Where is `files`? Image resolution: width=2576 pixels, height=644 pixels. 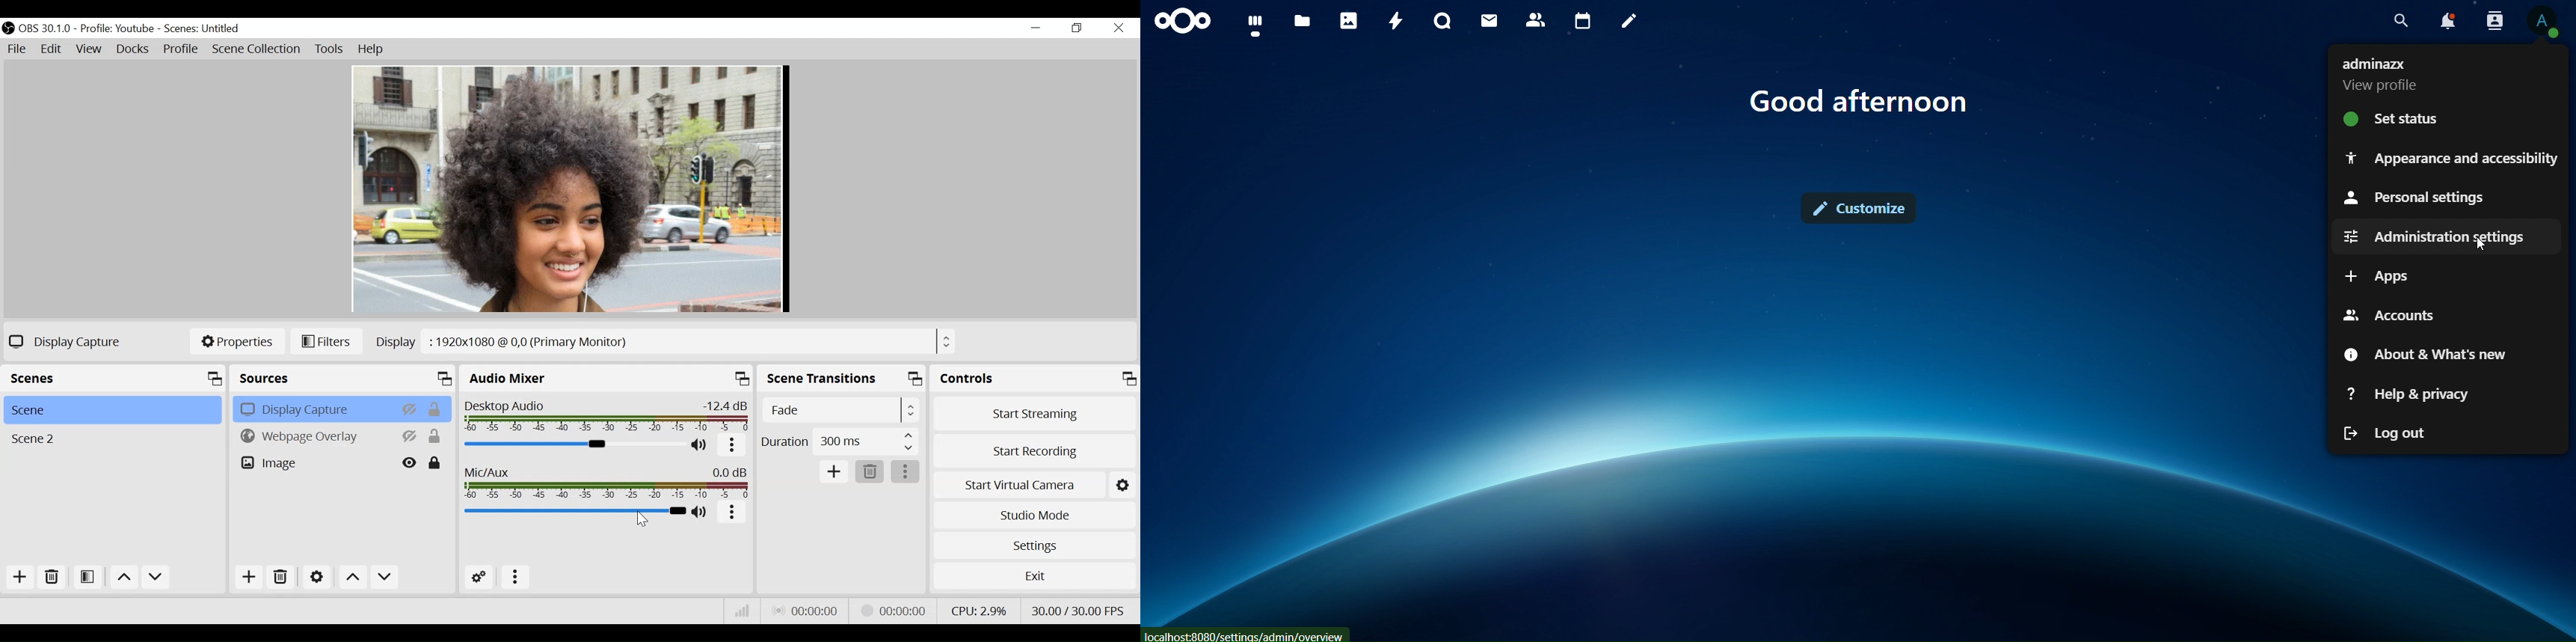 files is located at coordinates (1302, 22).